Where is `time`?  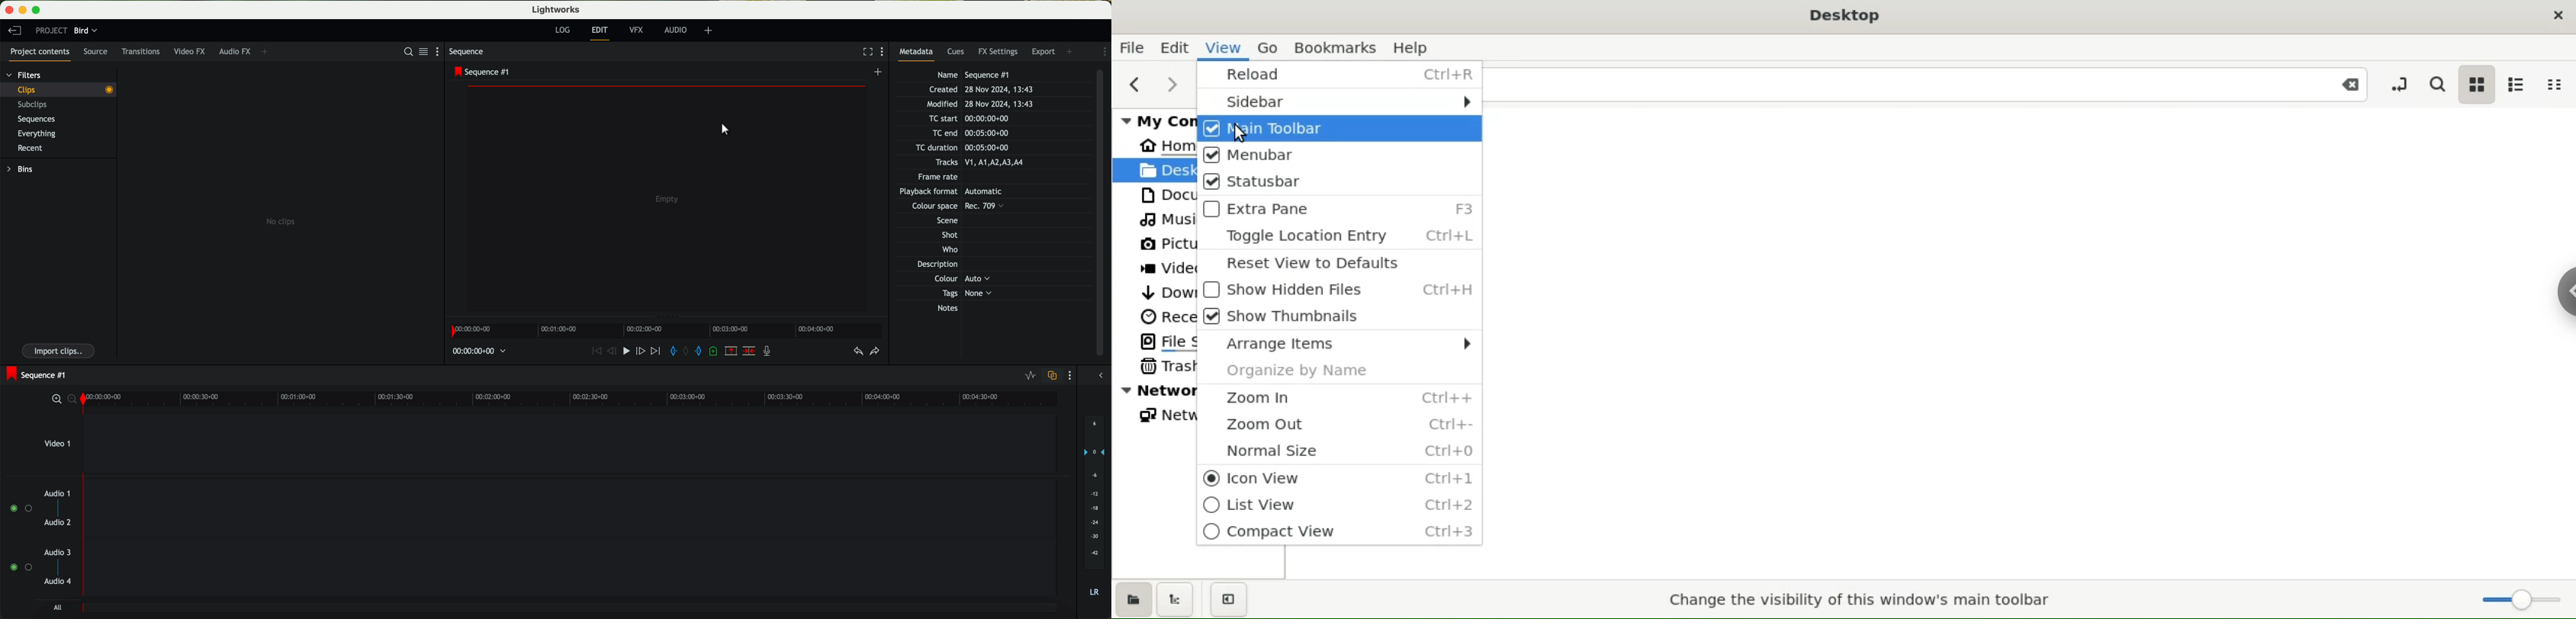
time is located at coordinates (480, 352).